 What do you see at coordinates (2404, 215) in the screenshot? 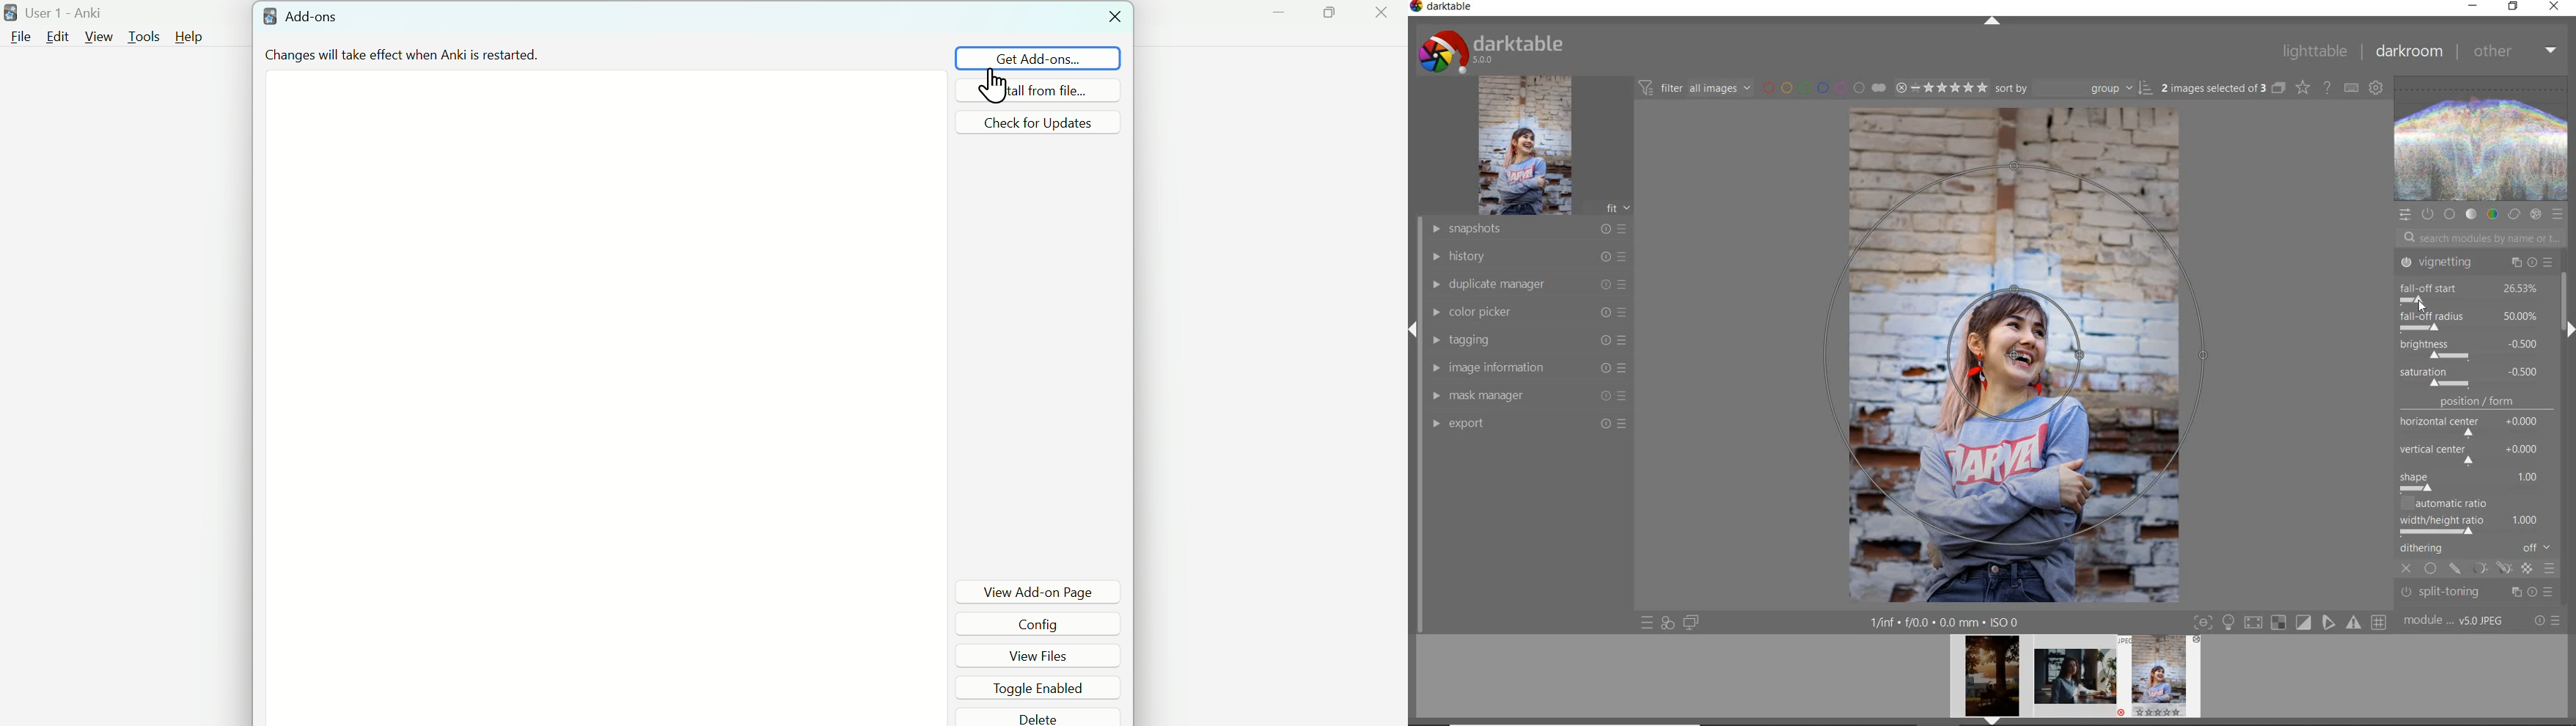
I see `quick access panel` at bounding box center [2404, 215].